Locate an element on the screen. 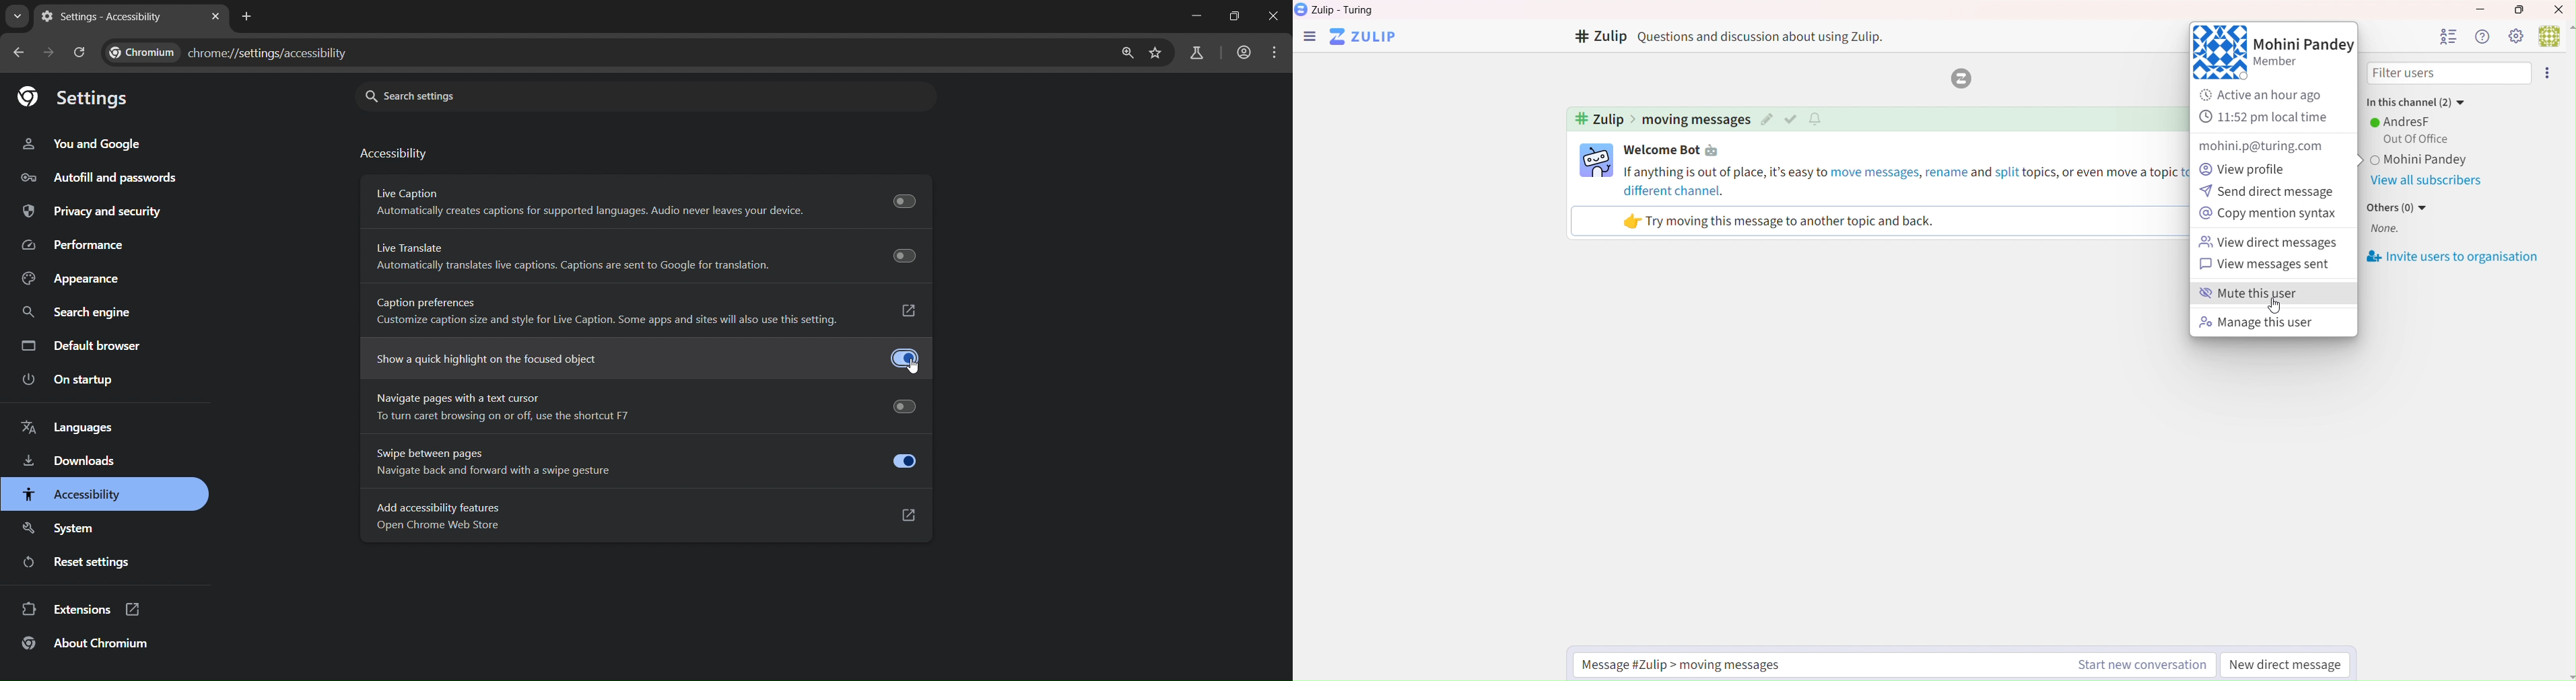  settings - accessibility is located at coordinates (107, 16).